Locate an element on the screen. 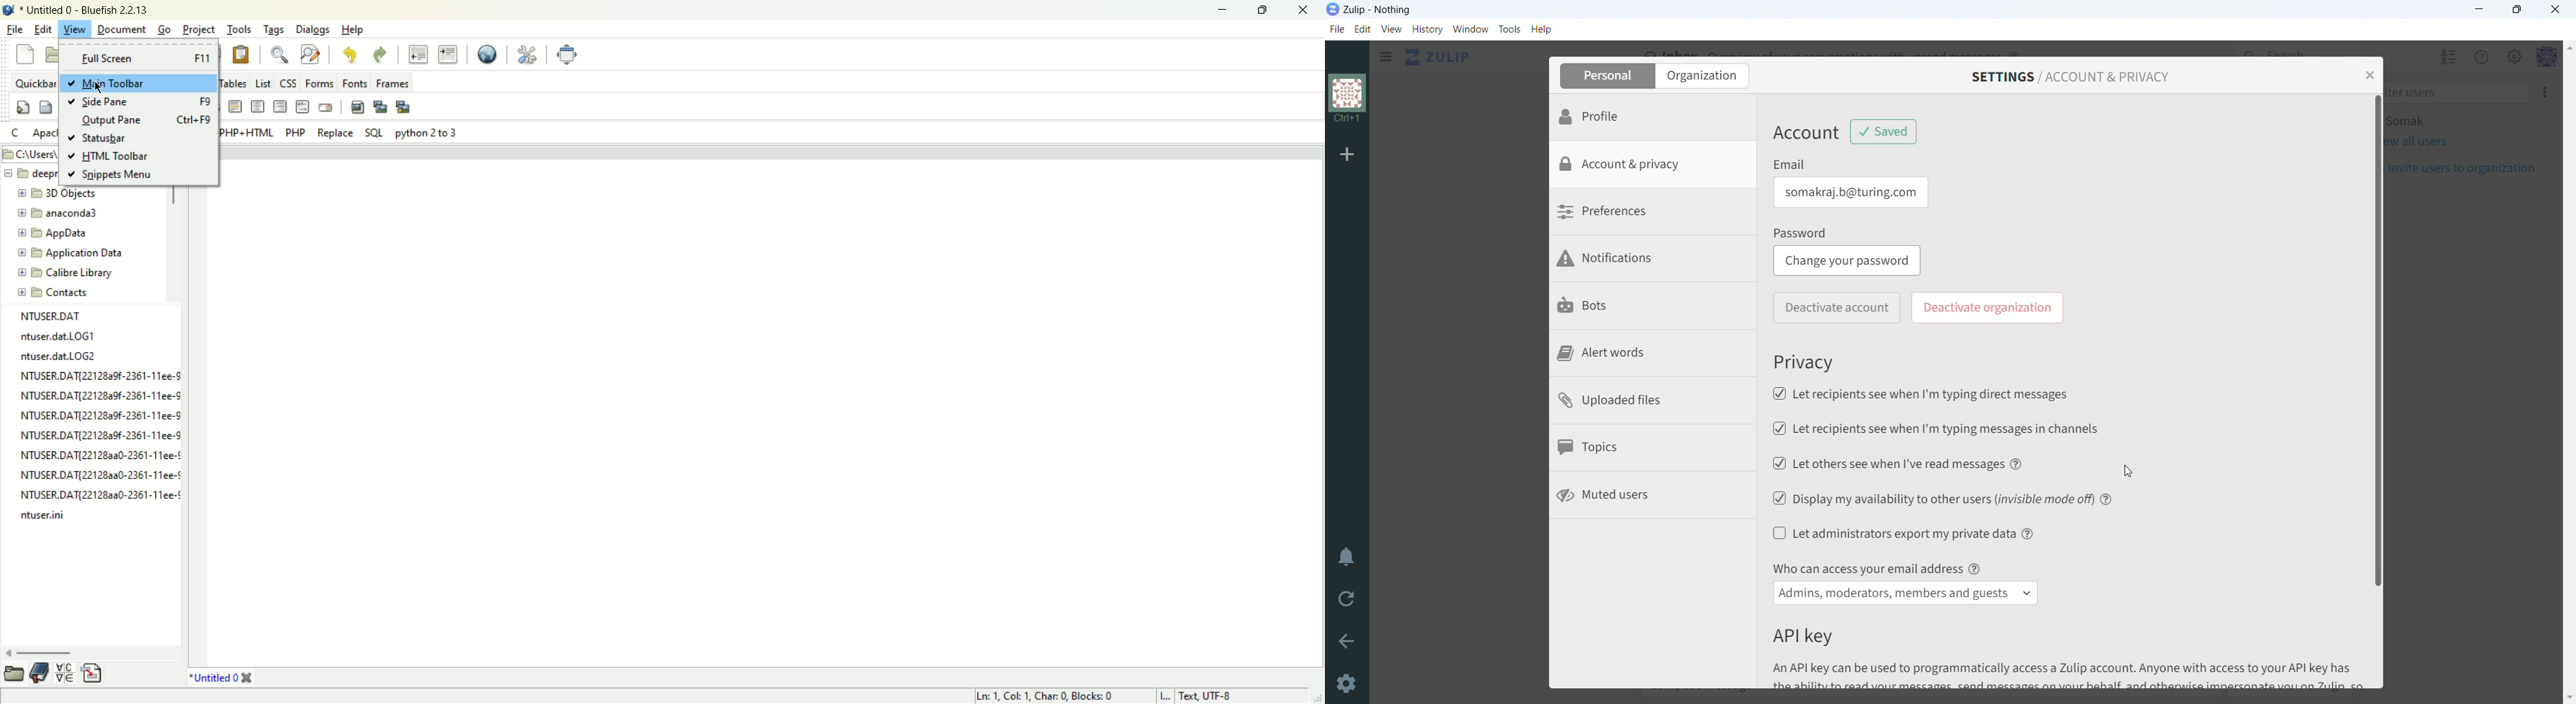 Image resolution: width=2576 pixels, height=728 pixels. API key is located at coordinates (1809, 636).